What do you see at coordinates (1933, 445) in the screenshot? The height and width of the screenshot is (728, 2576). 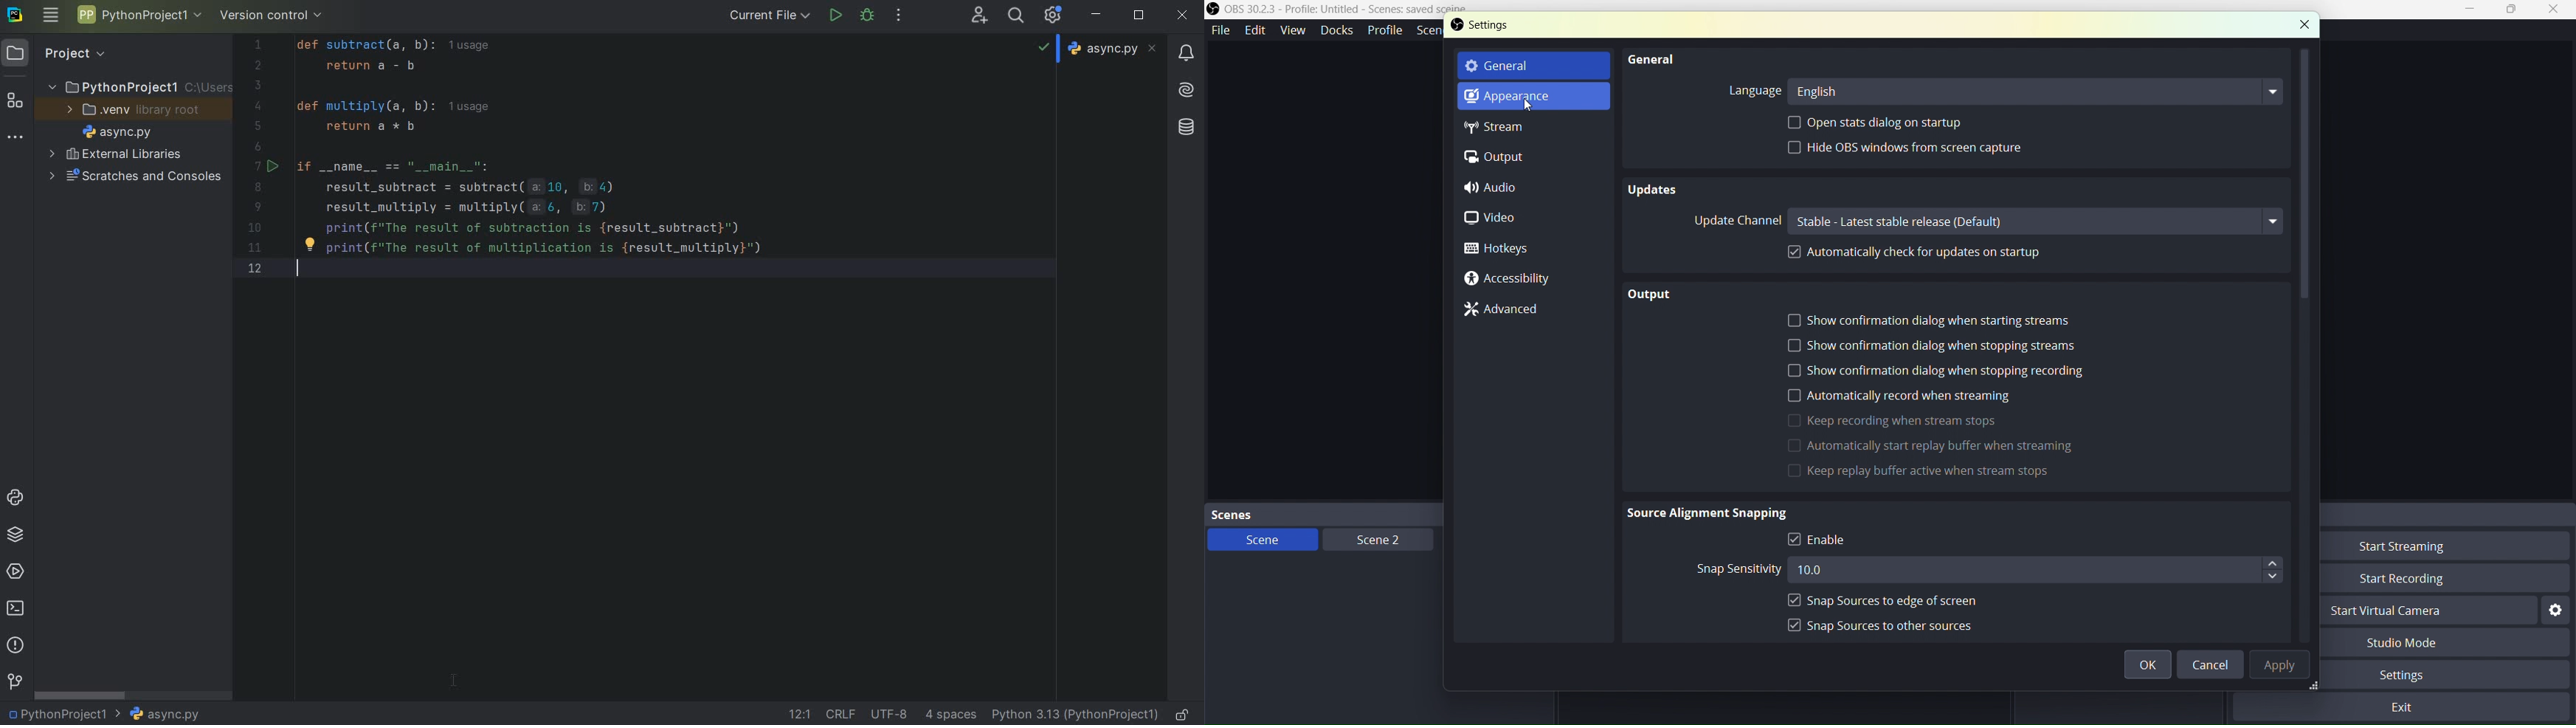 I see `grey out options` at bounding box center [1933, 445].